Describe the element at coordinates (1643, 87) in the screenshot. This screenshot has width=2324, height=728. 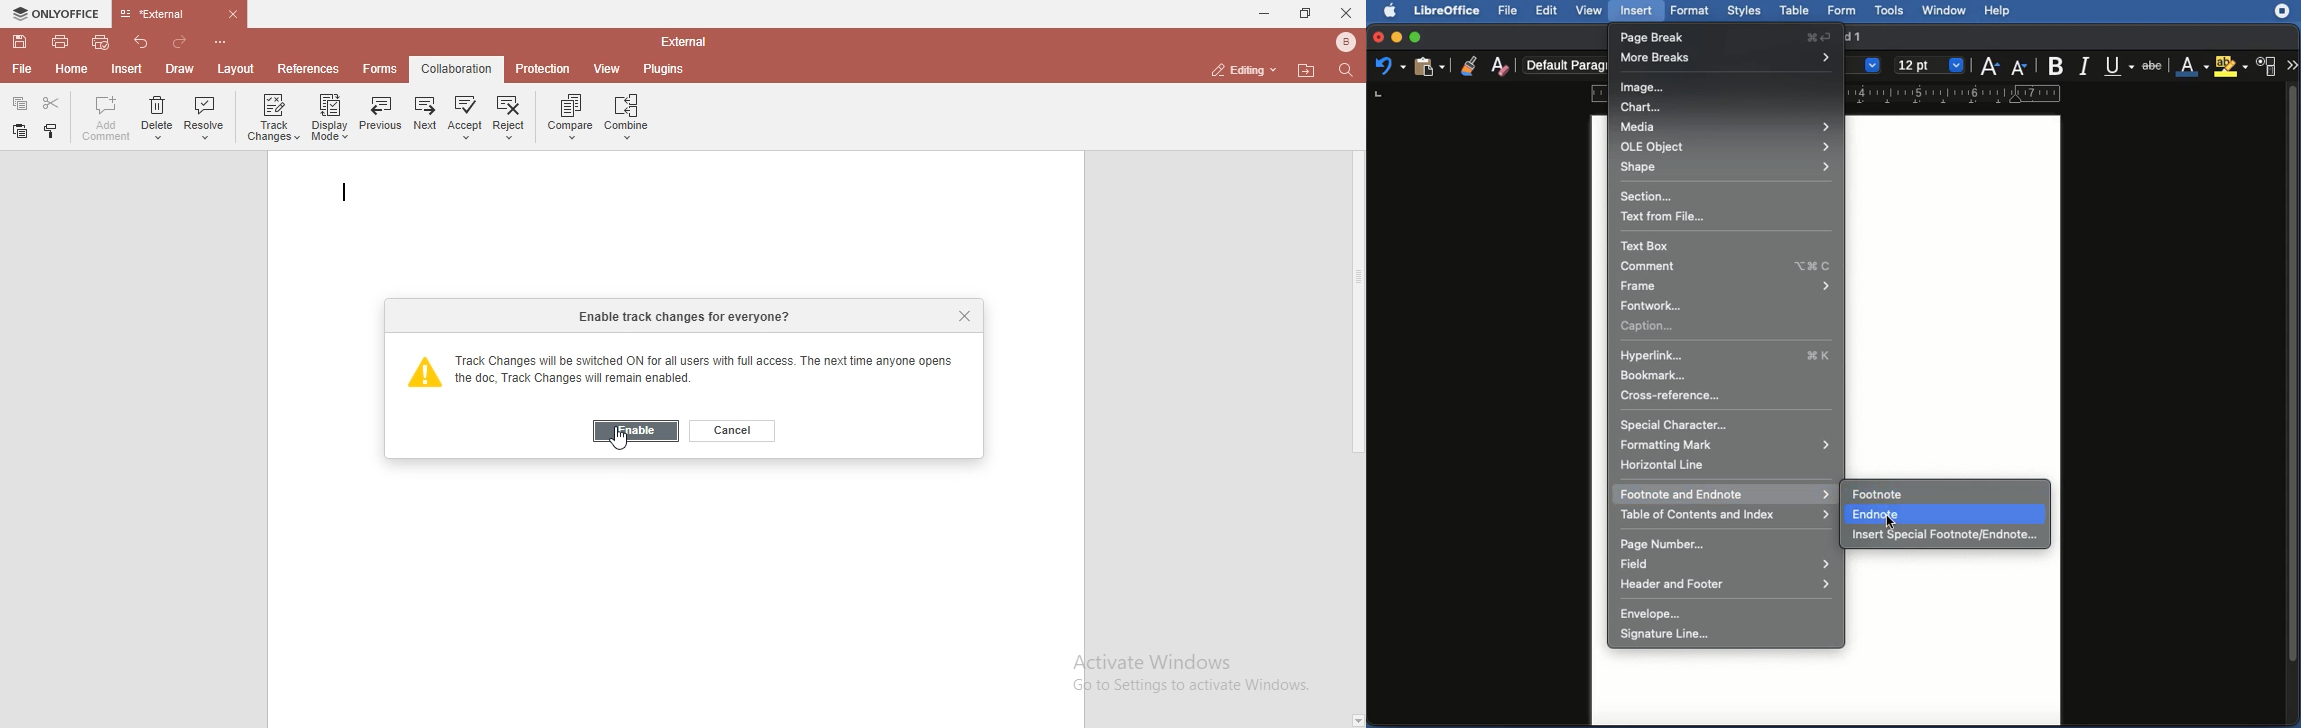
I see `Image` at that location.